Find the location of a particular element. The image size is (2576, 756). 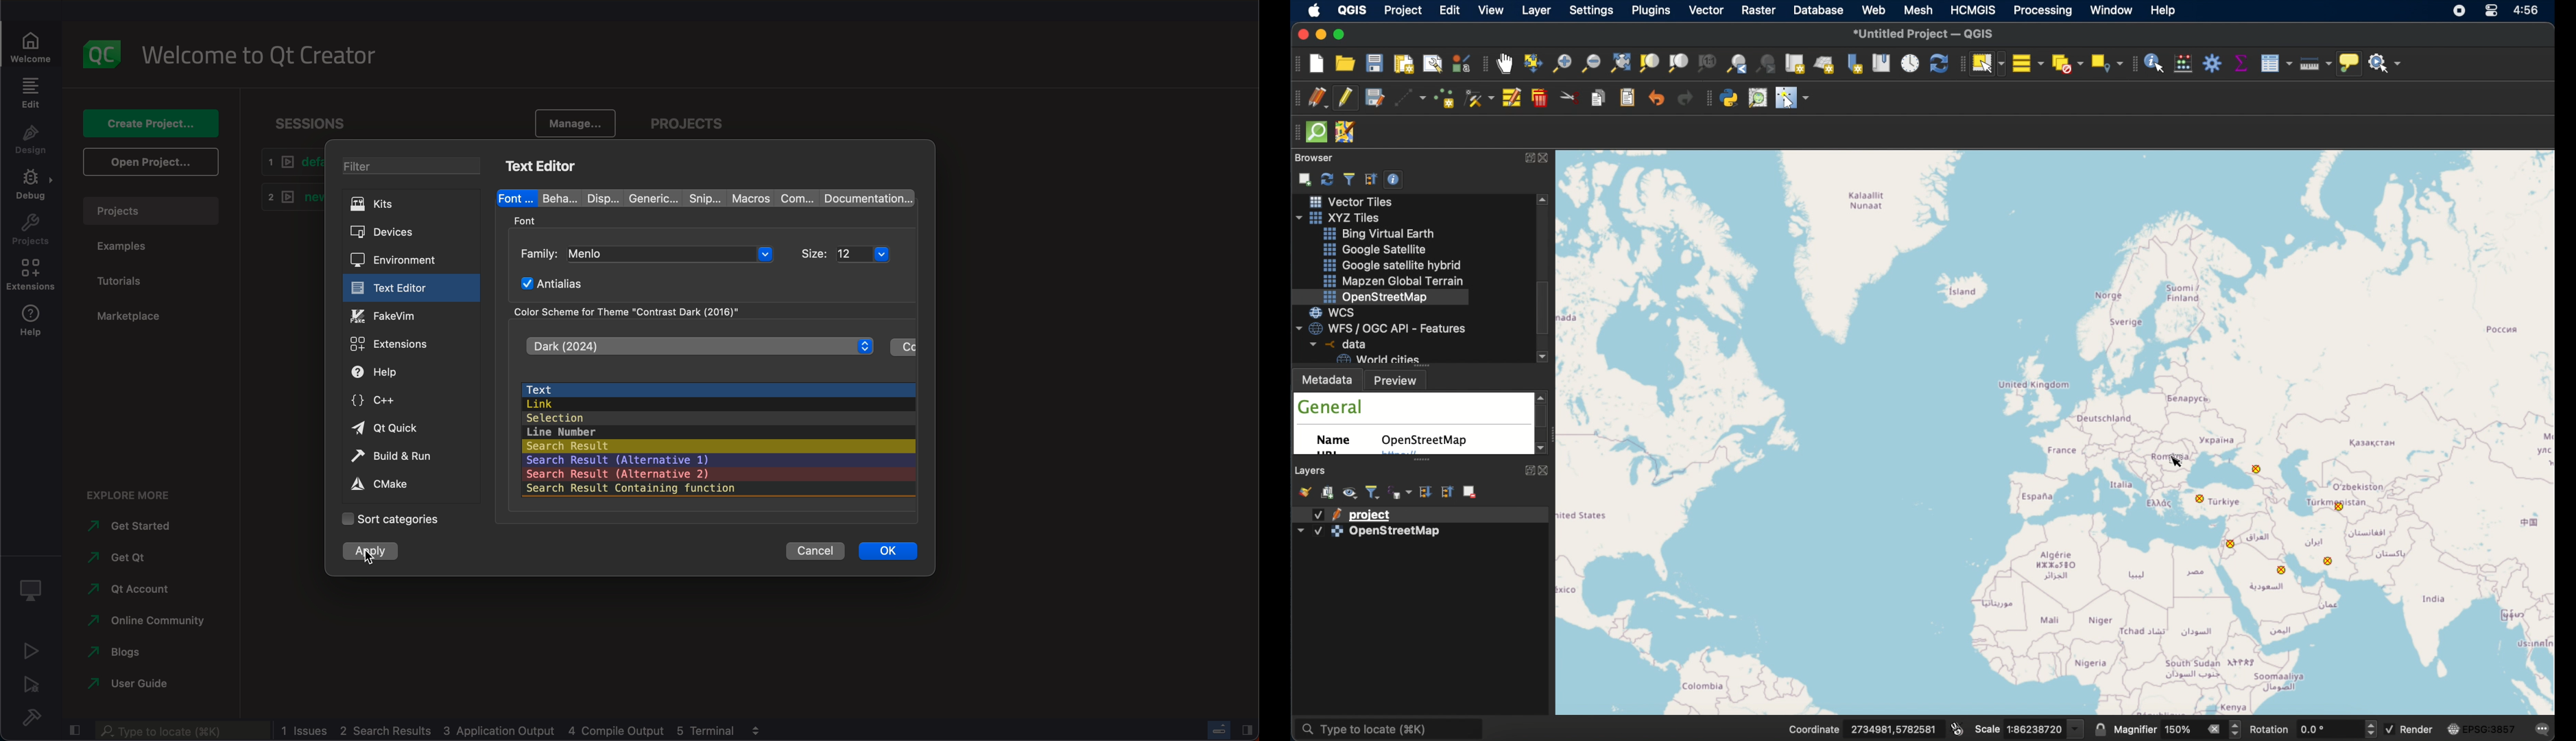

checkbox is located at coordinates (1318, 515).